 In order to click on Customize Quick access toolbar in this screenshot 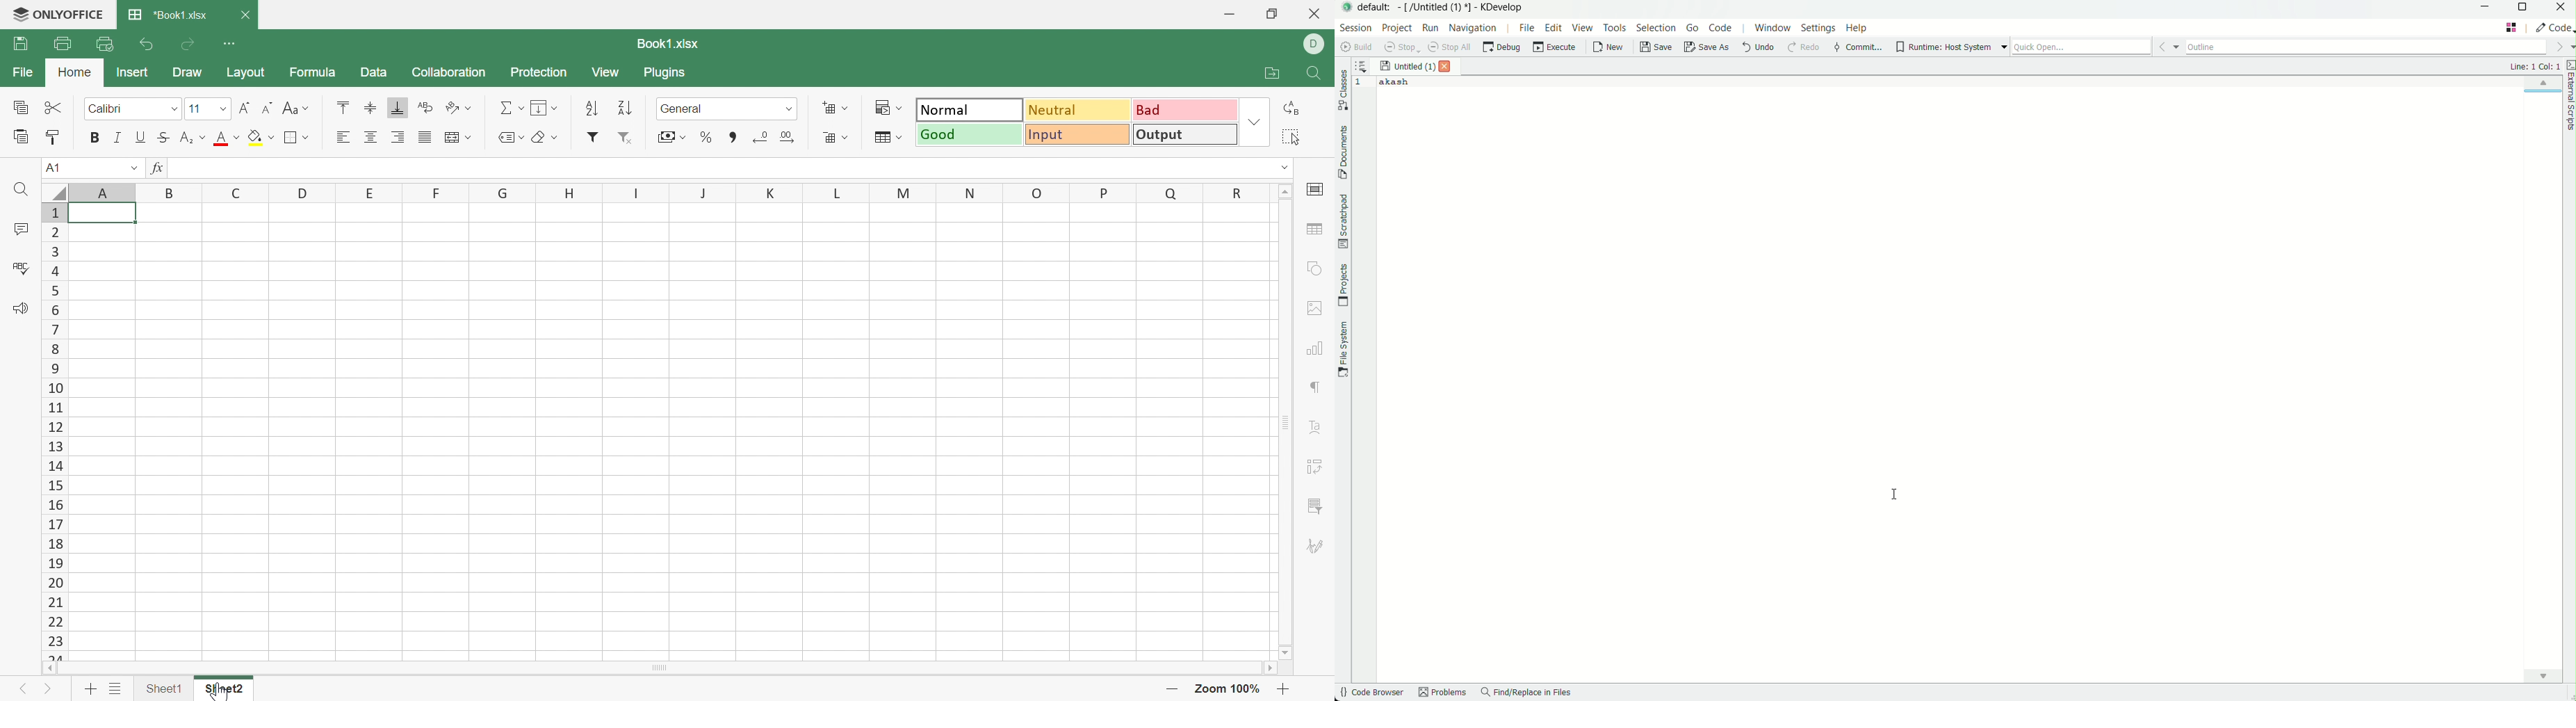, I will do `click(233, 43)`.